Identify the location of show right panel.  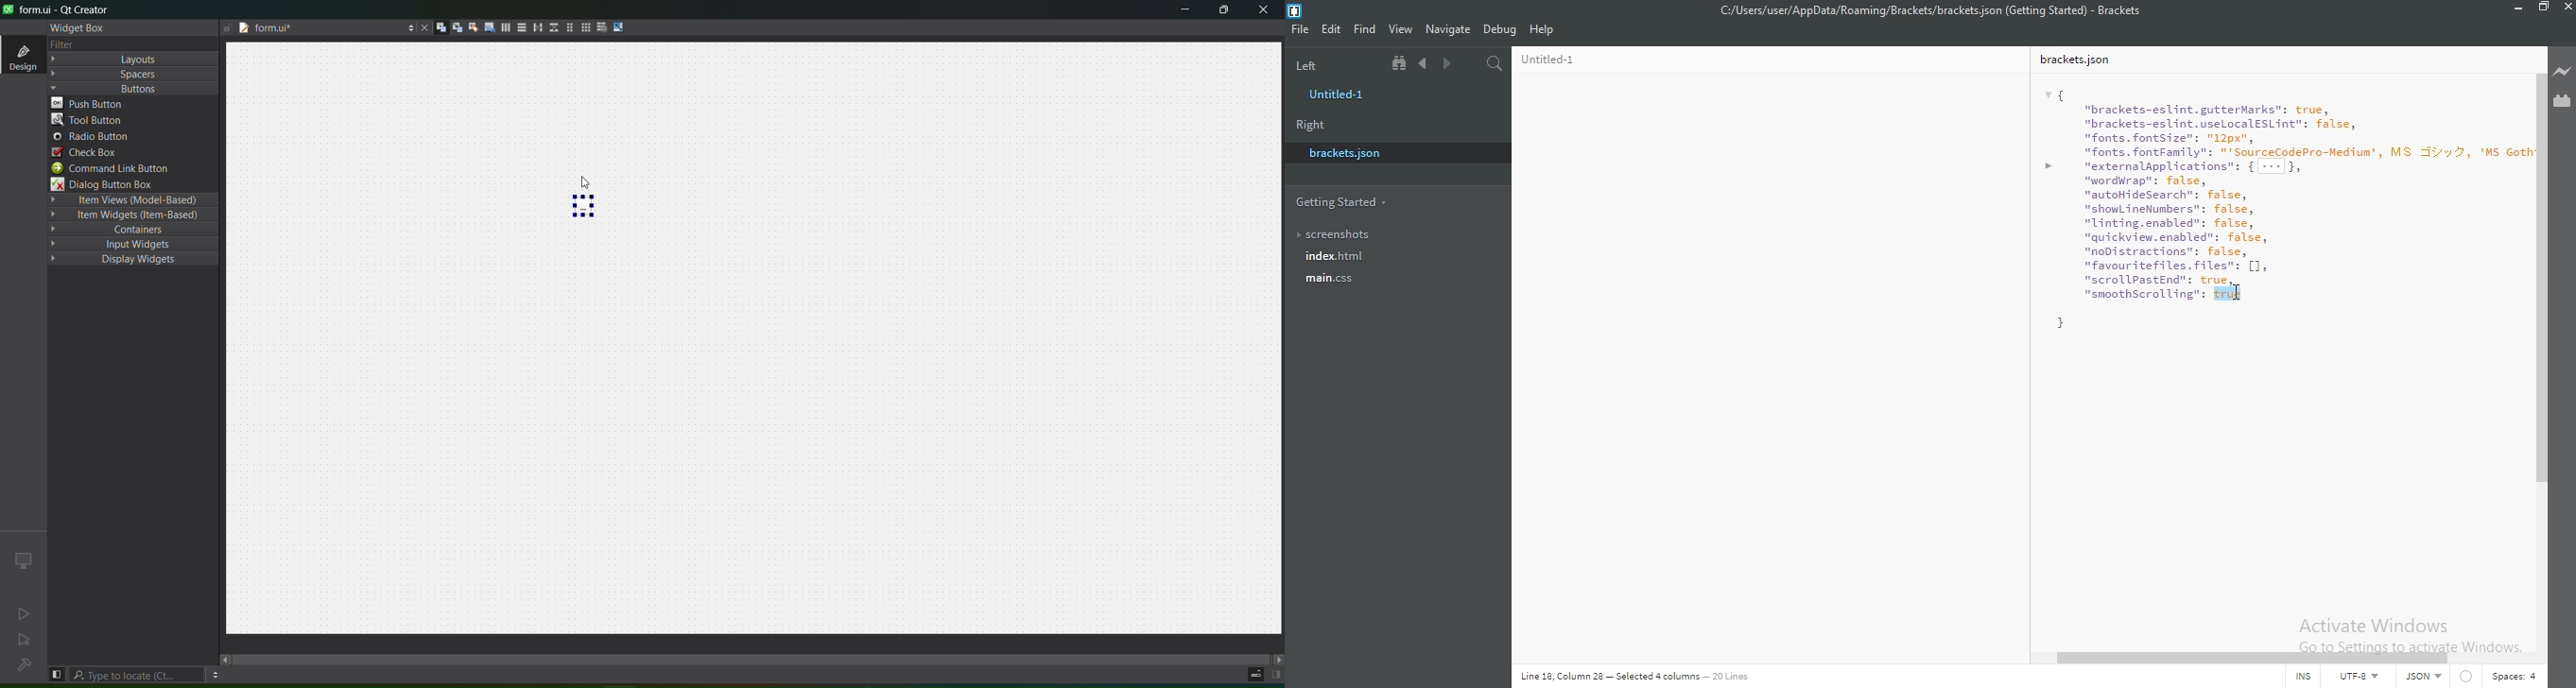
(1277, 673).